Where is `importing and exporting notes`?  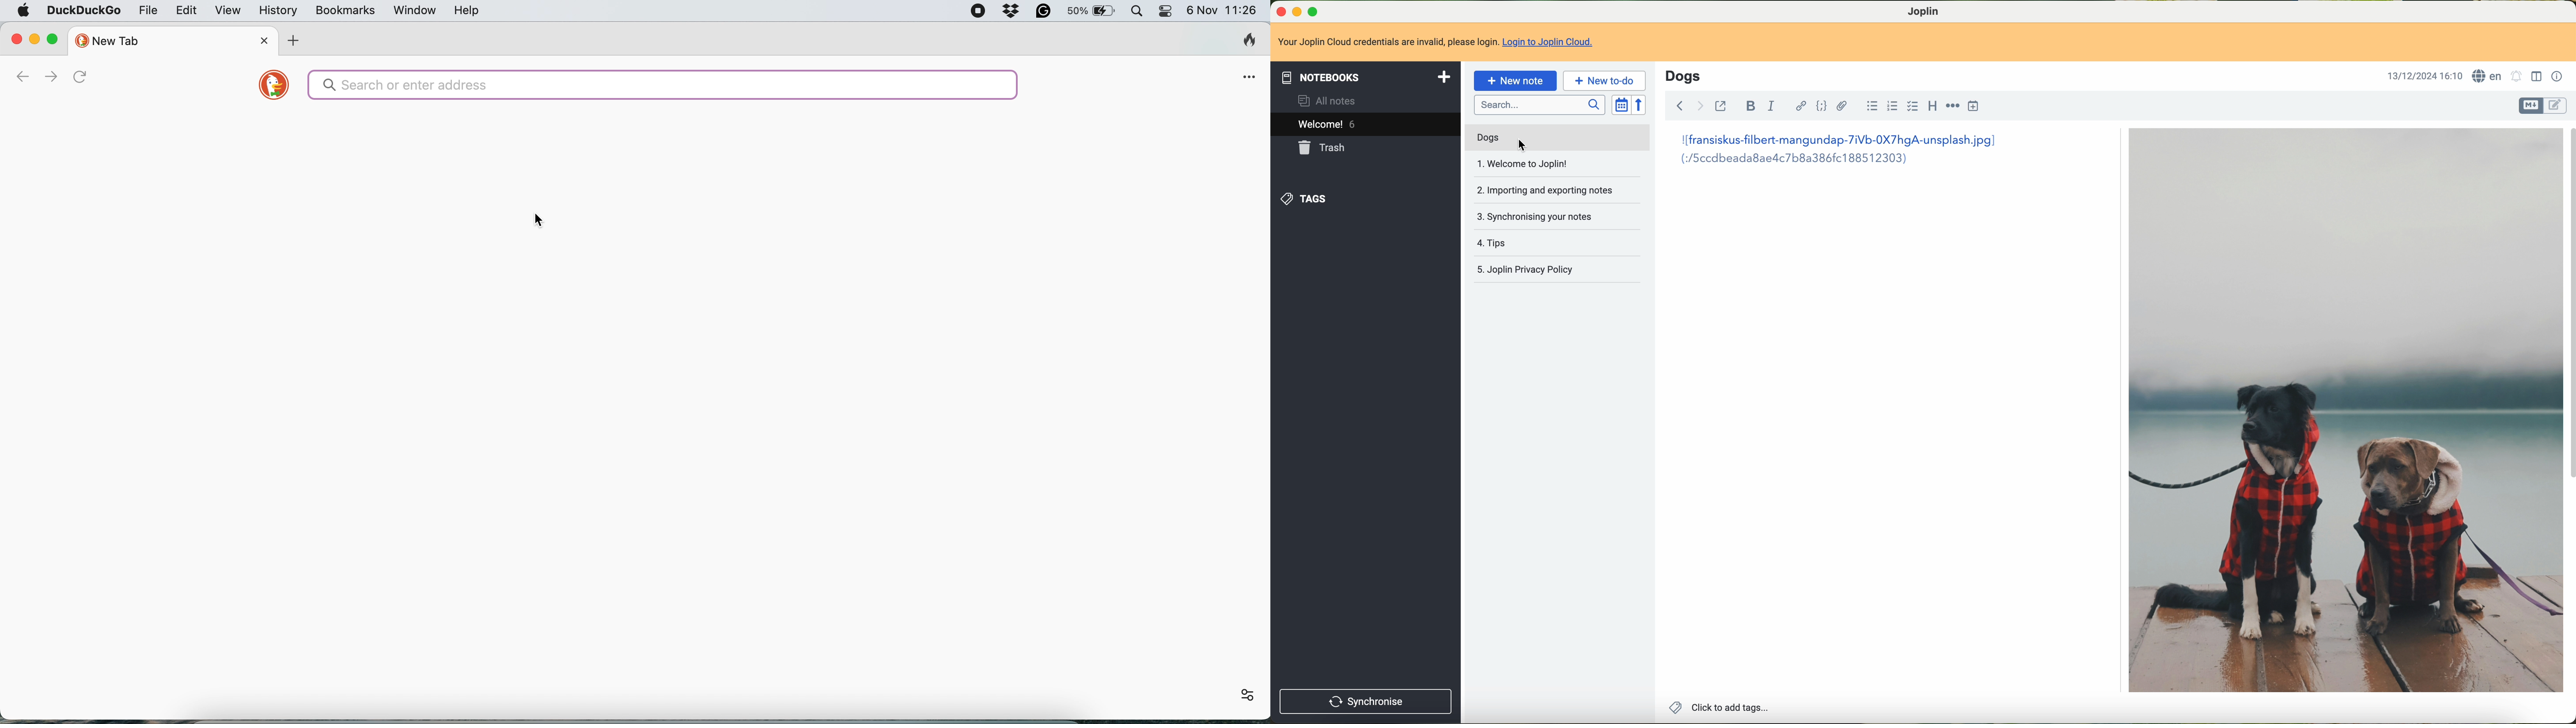
importing and exporting notes is located at coordinates (1549, 189).